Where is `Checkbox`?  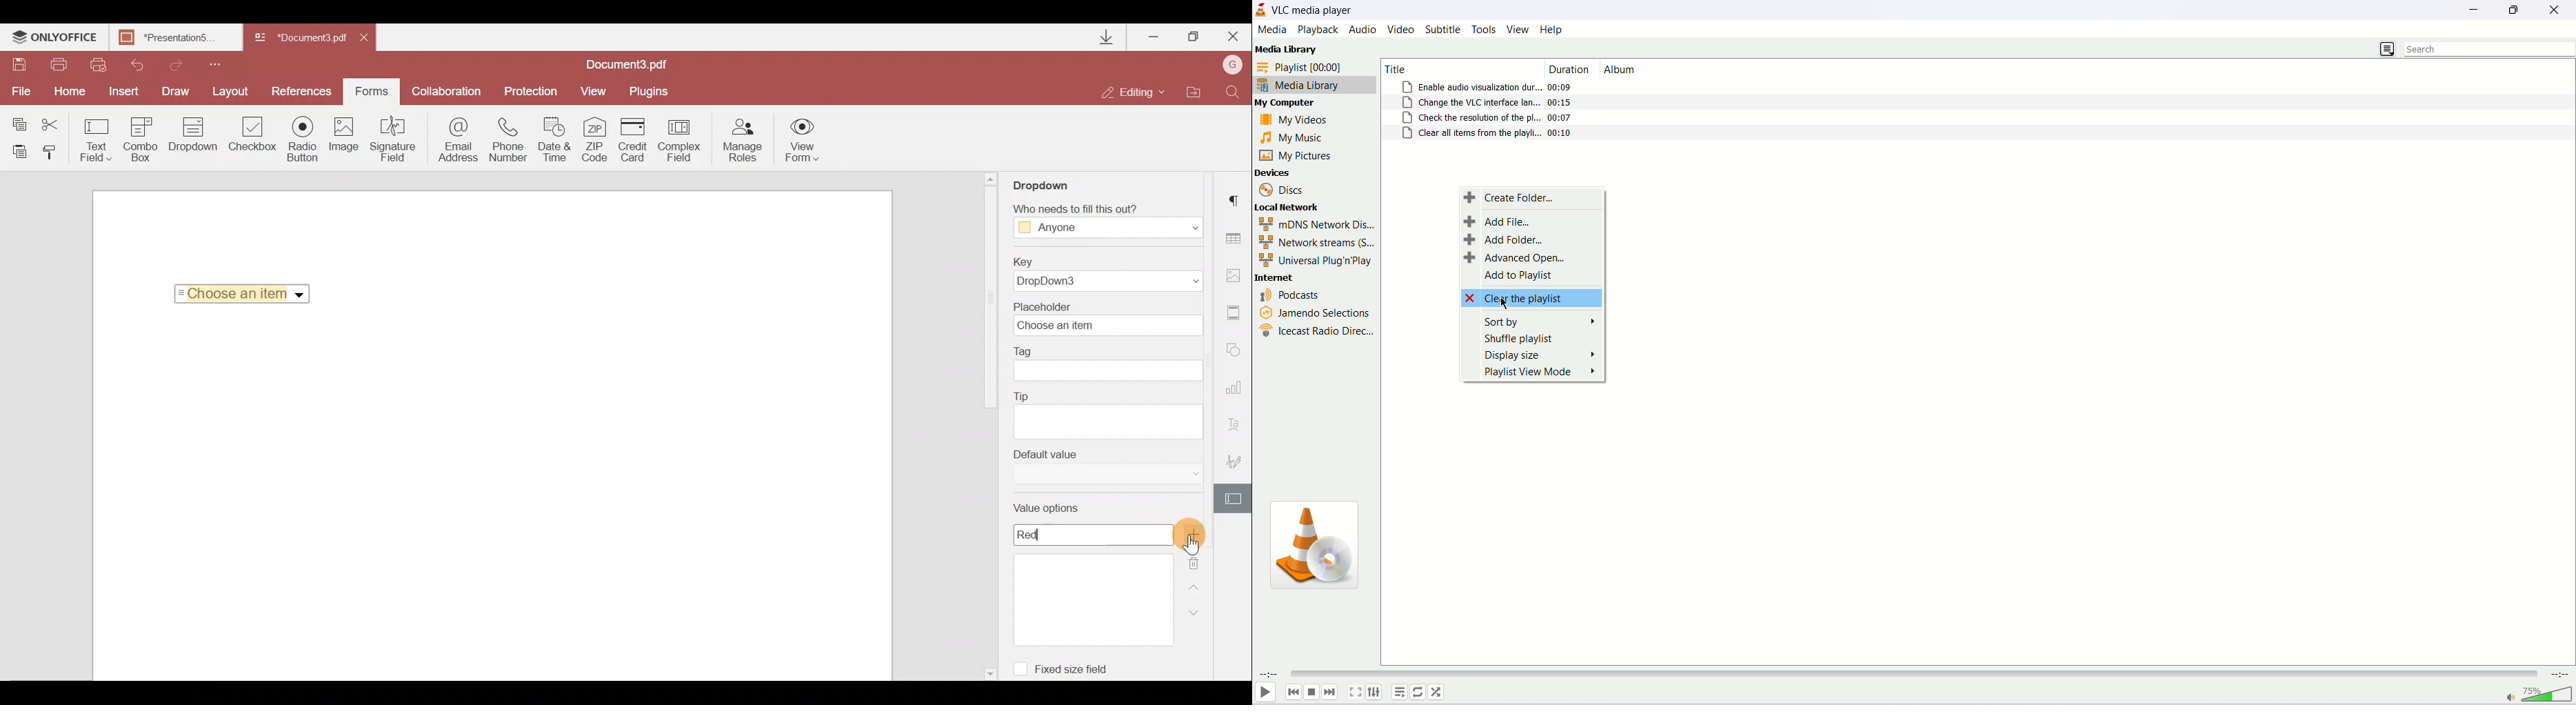
Checkbox is located at coordinates (253, 135).